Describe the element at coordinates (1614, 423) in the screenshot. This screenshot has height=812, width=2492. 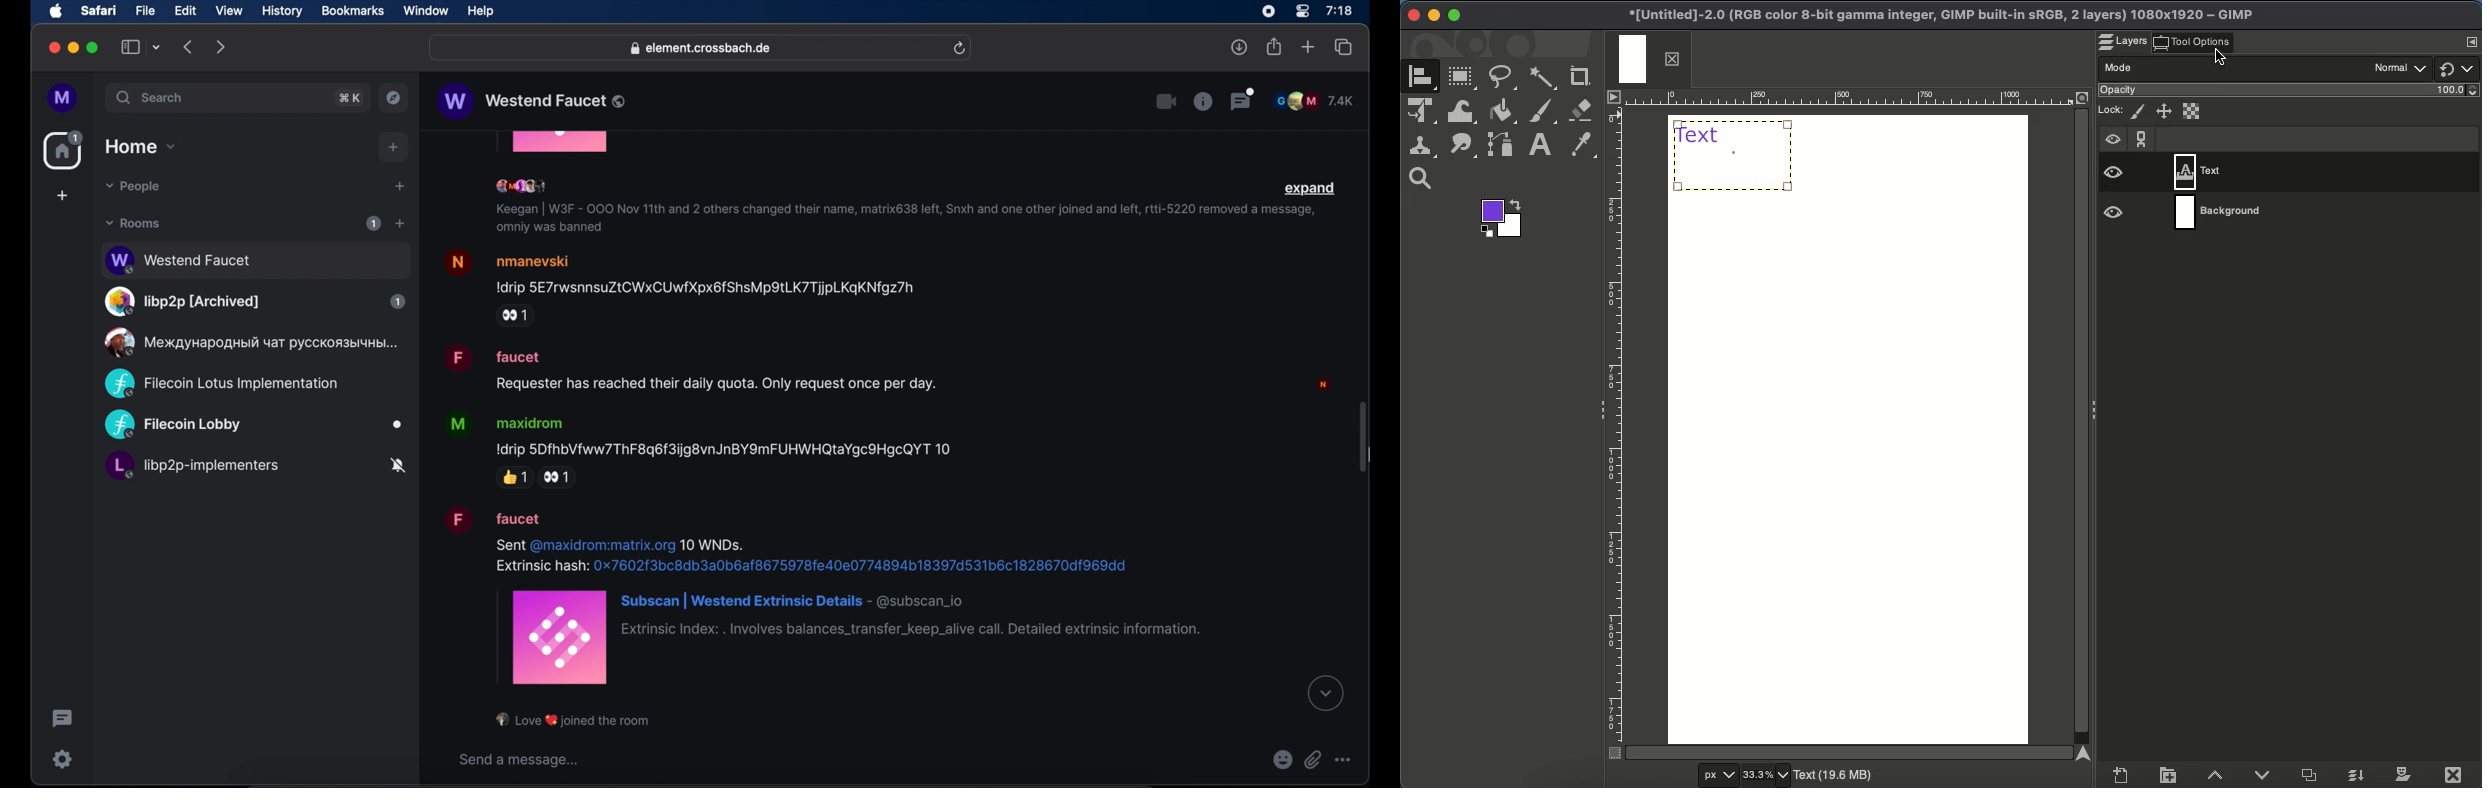
I see `Ruler` at that location.